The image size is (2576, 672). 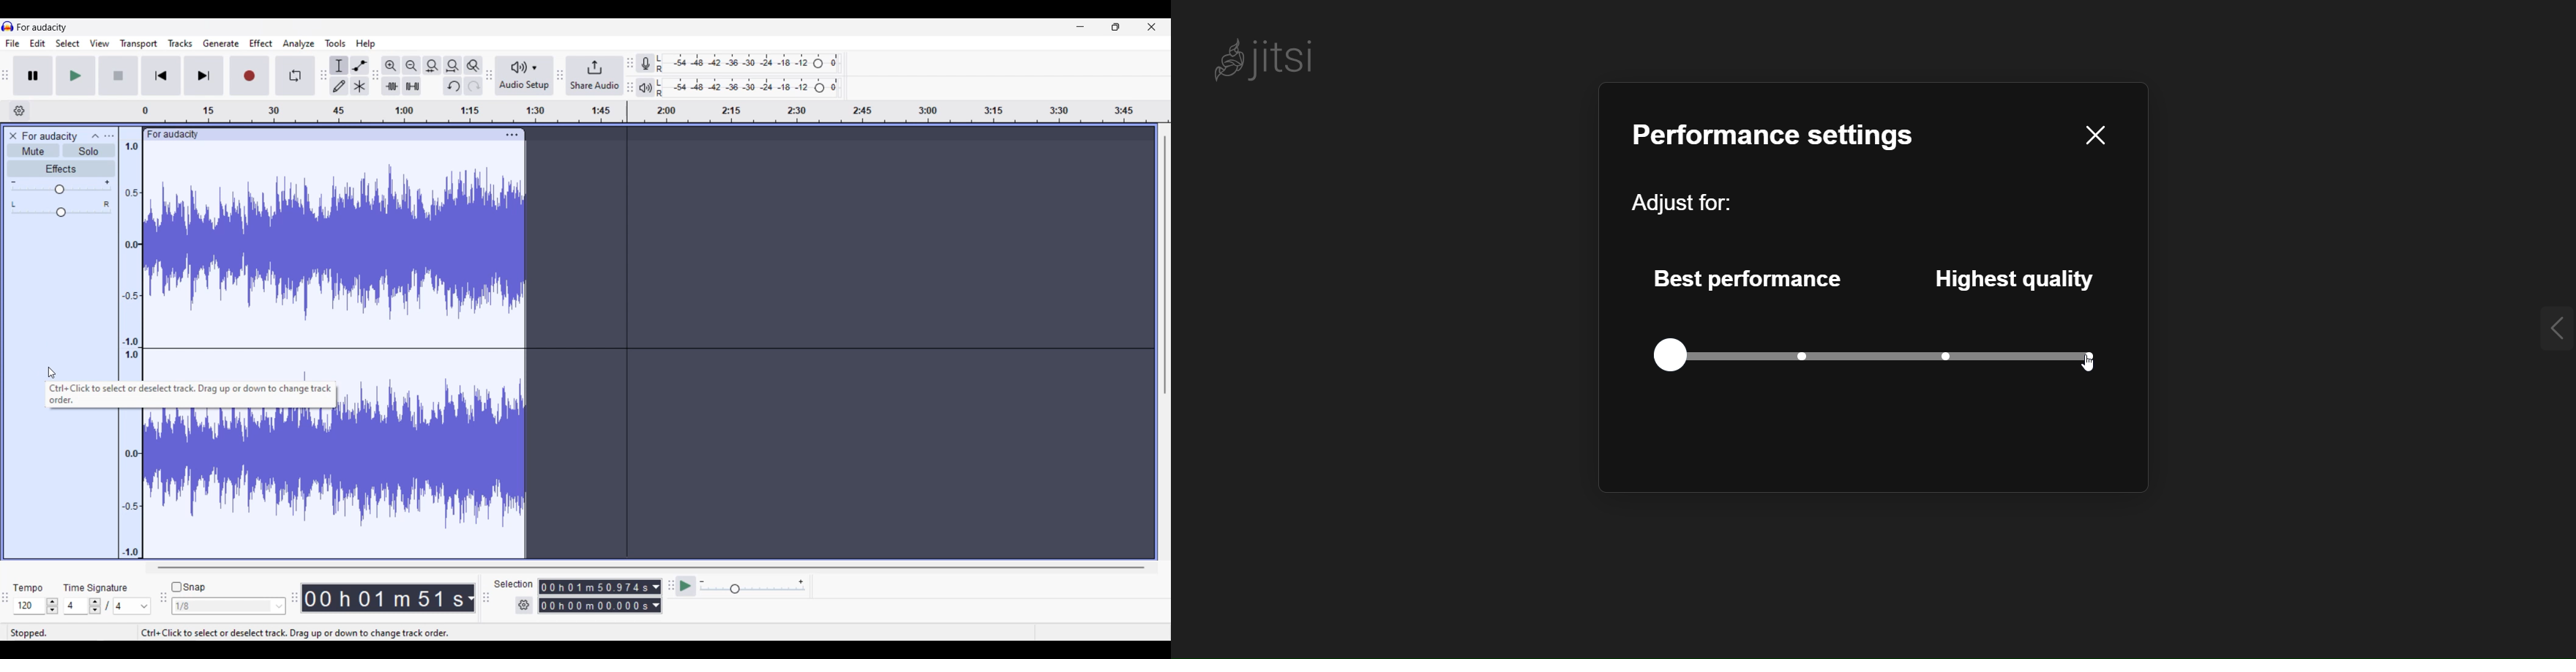 I want to click on amplitude, so click(x=130, y=484).